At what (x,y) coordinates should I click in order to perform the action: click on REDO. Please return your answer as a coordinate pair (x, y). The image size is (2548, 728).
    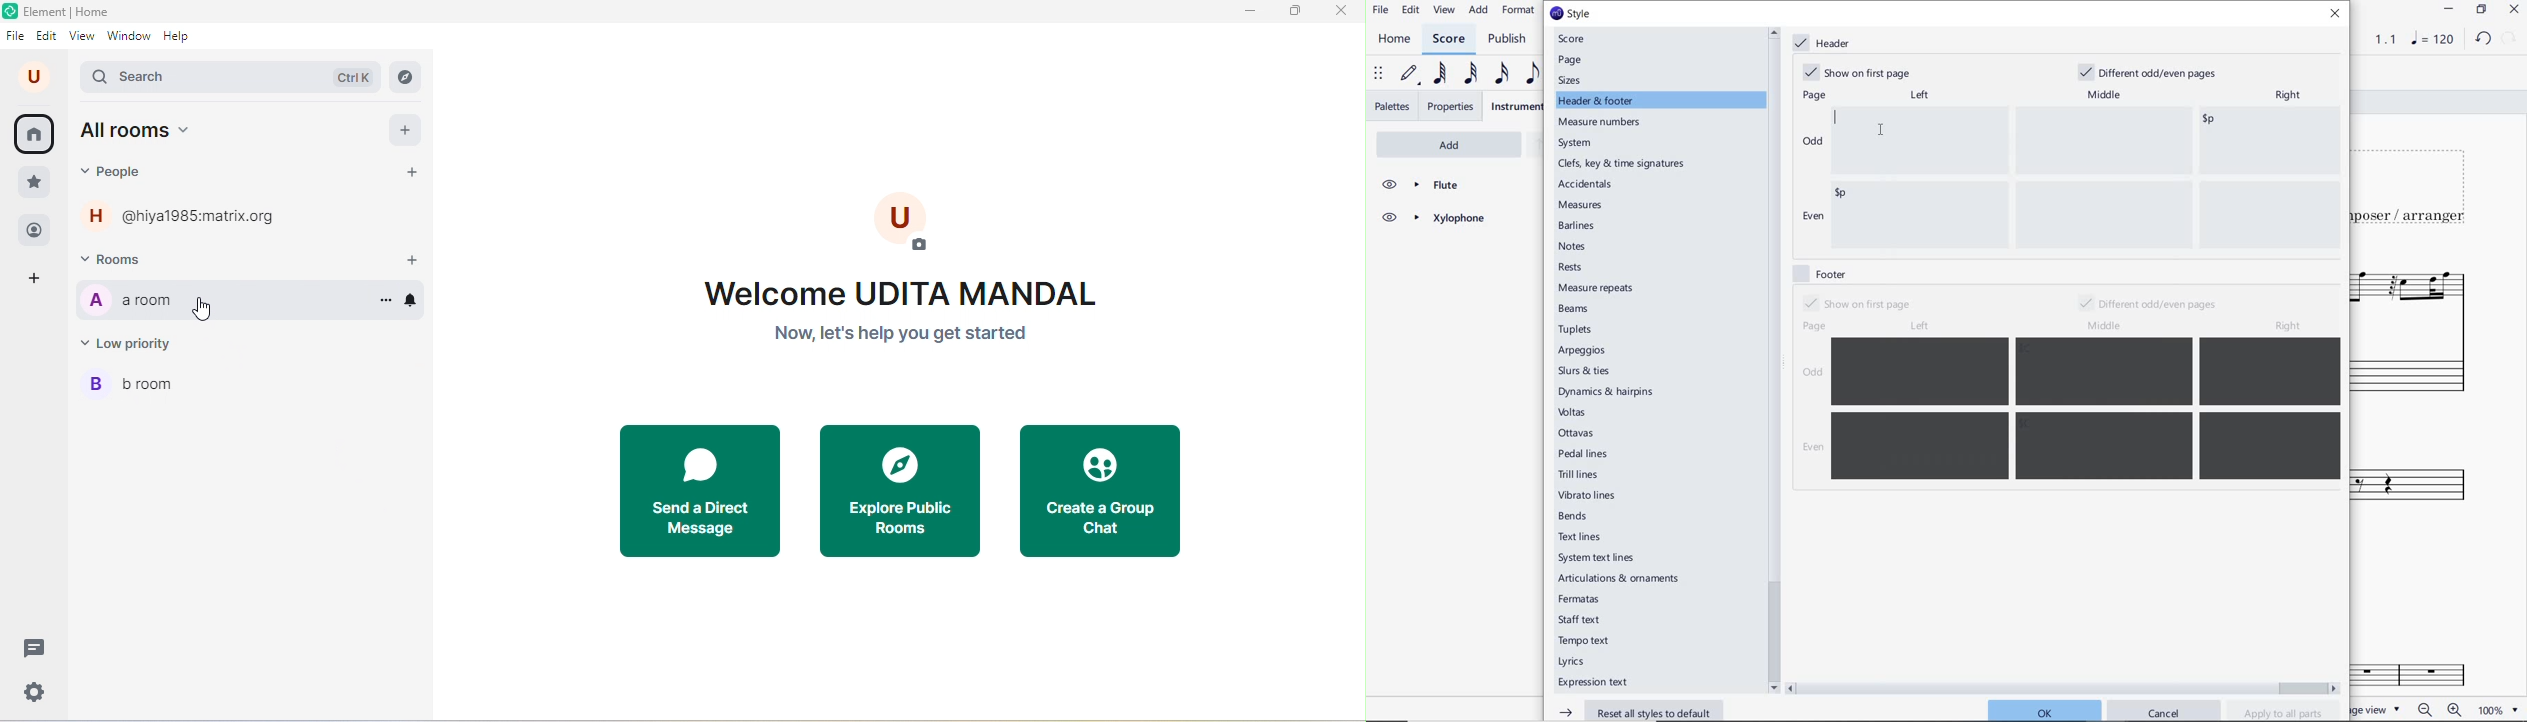
    Looking at the image, I should click on (2510, 39).